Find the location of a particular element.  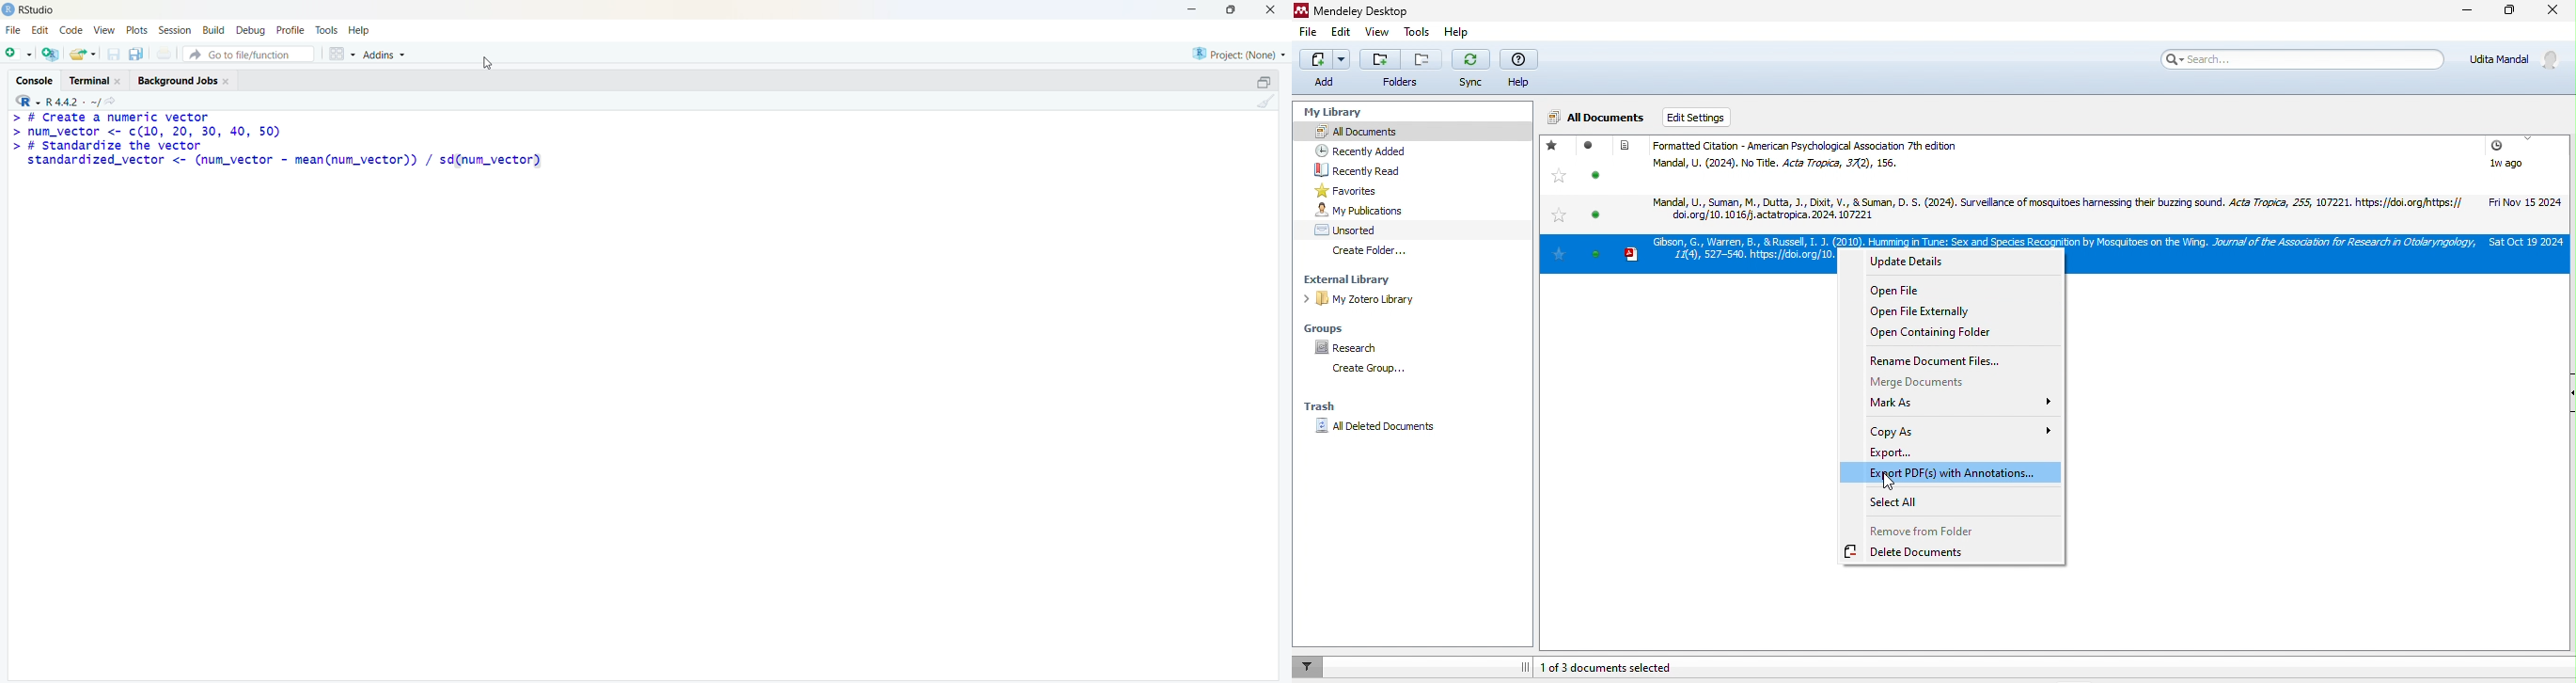

RStudio is located at coordinates (38, 11).